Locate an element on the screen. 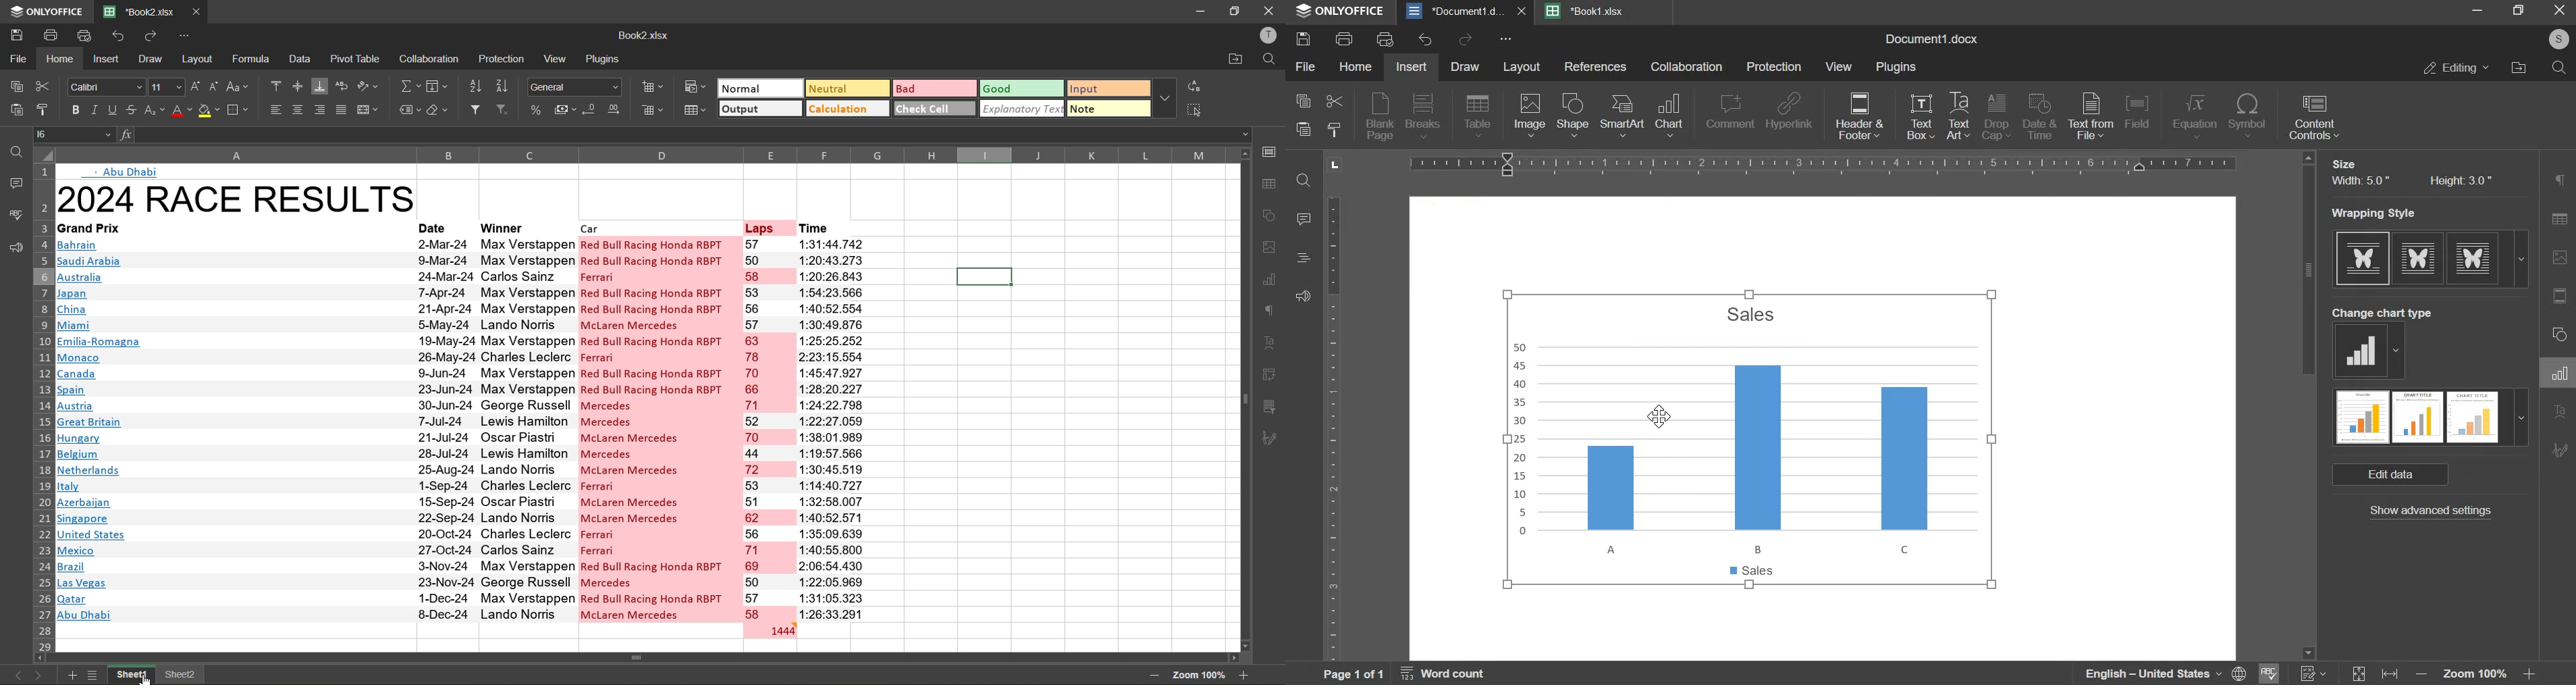 The width and height of the screenshot is (2576, 700). insert cells is located at coordinates (653, 88).